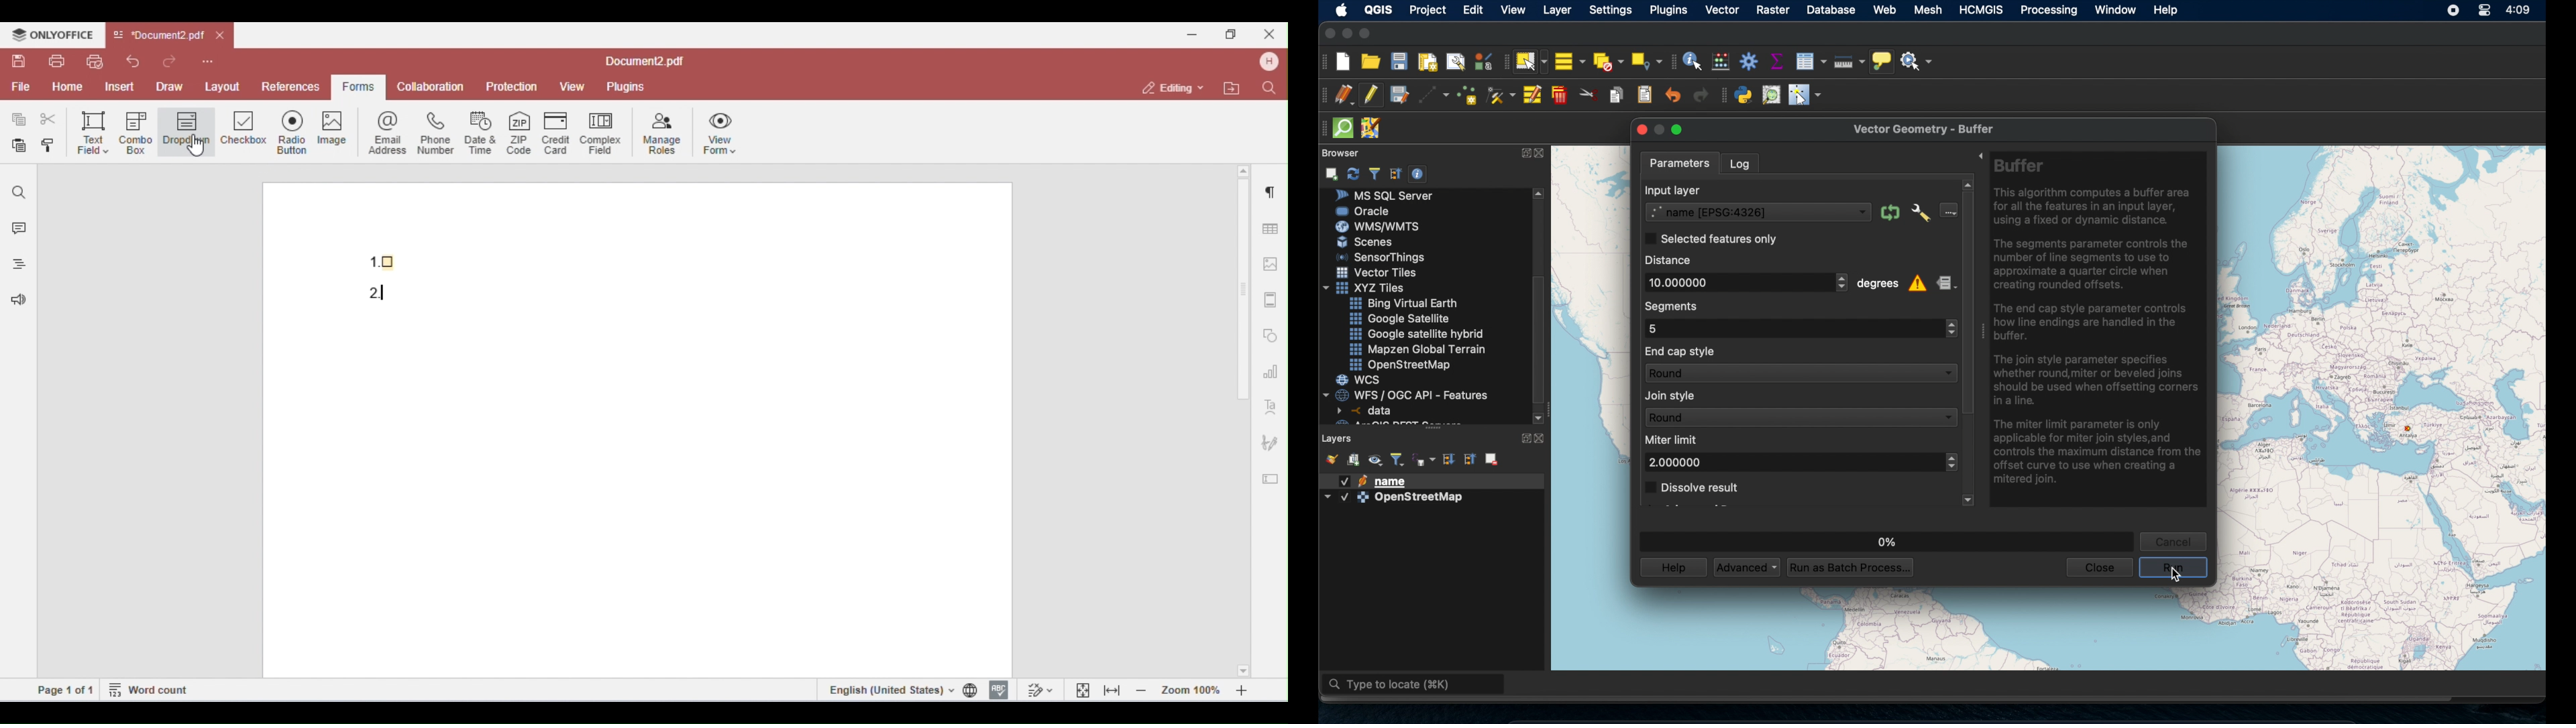 The image size is (2576, 728). Describe the element at coordinates (1671, 260) in the screenshot. I see `distance` at that location.